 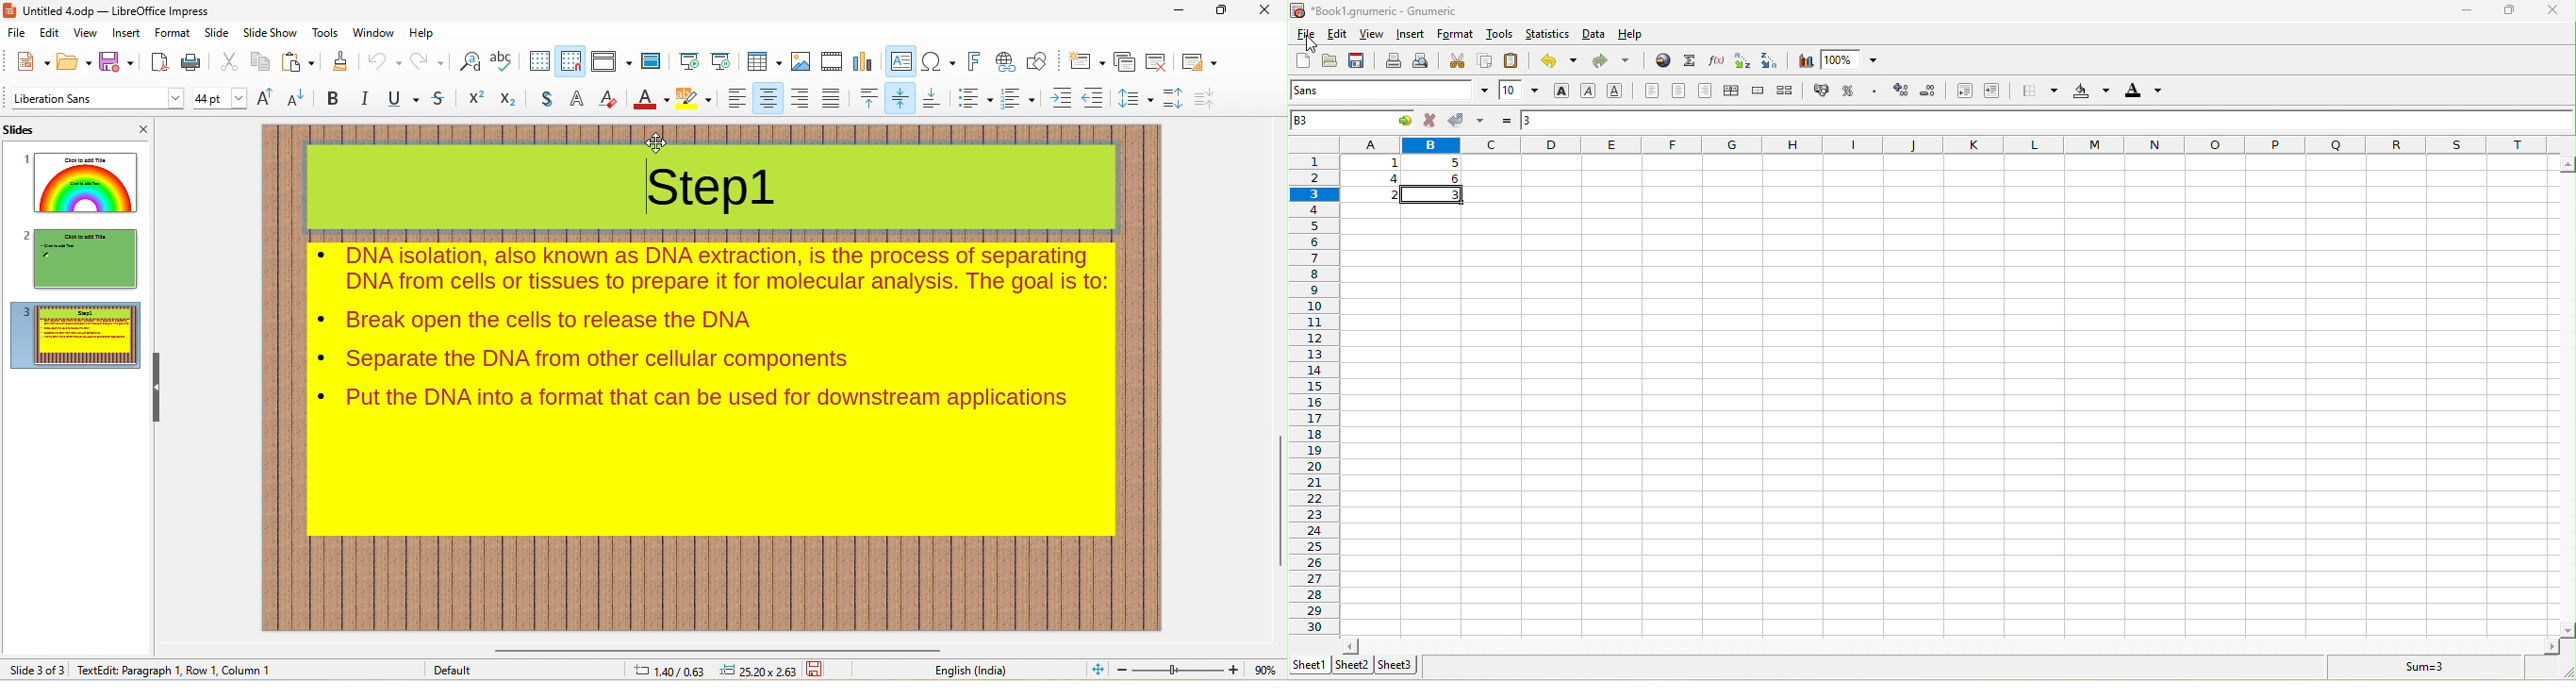 What do you see at coordinates (652, 62) in the screenshot?
I see `master slide` at bounding box center [652, 62].